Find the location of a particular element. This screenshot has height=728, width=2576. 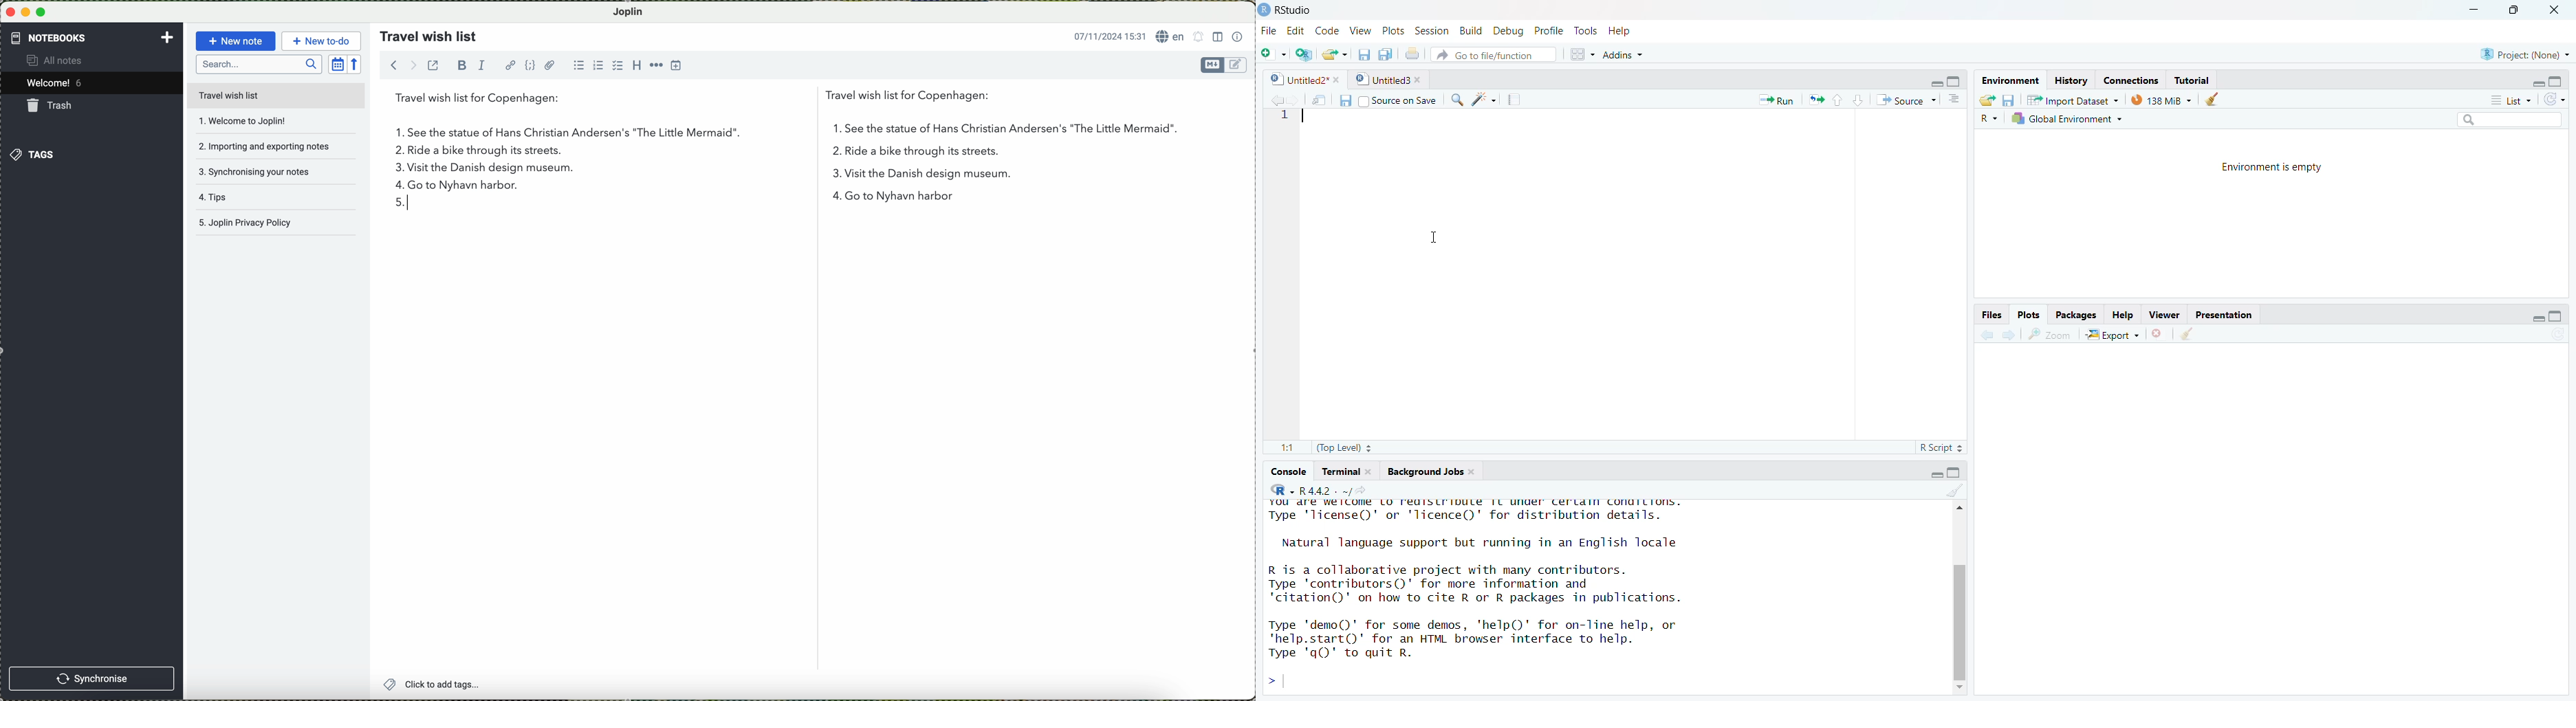

= List  is located at coordinates (2504, 99).